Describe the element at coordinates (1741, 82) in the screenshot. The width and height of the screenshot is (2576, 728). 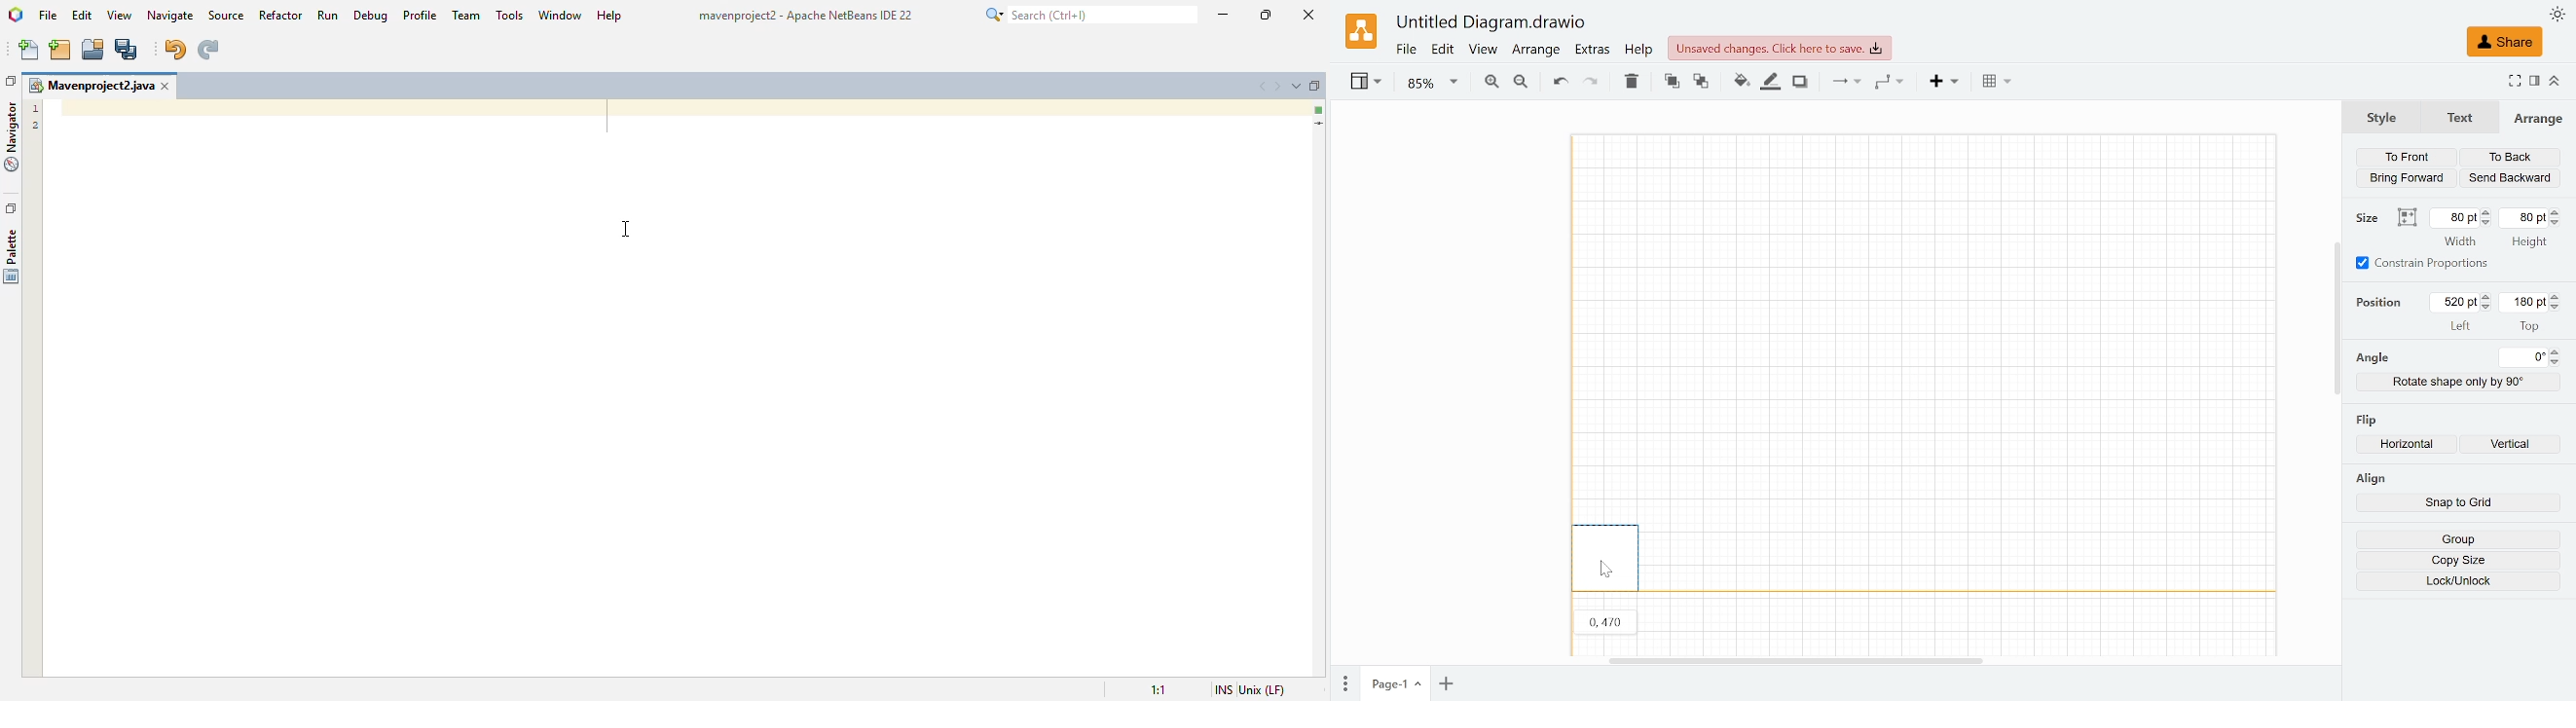
I see `Fill color` at that location.